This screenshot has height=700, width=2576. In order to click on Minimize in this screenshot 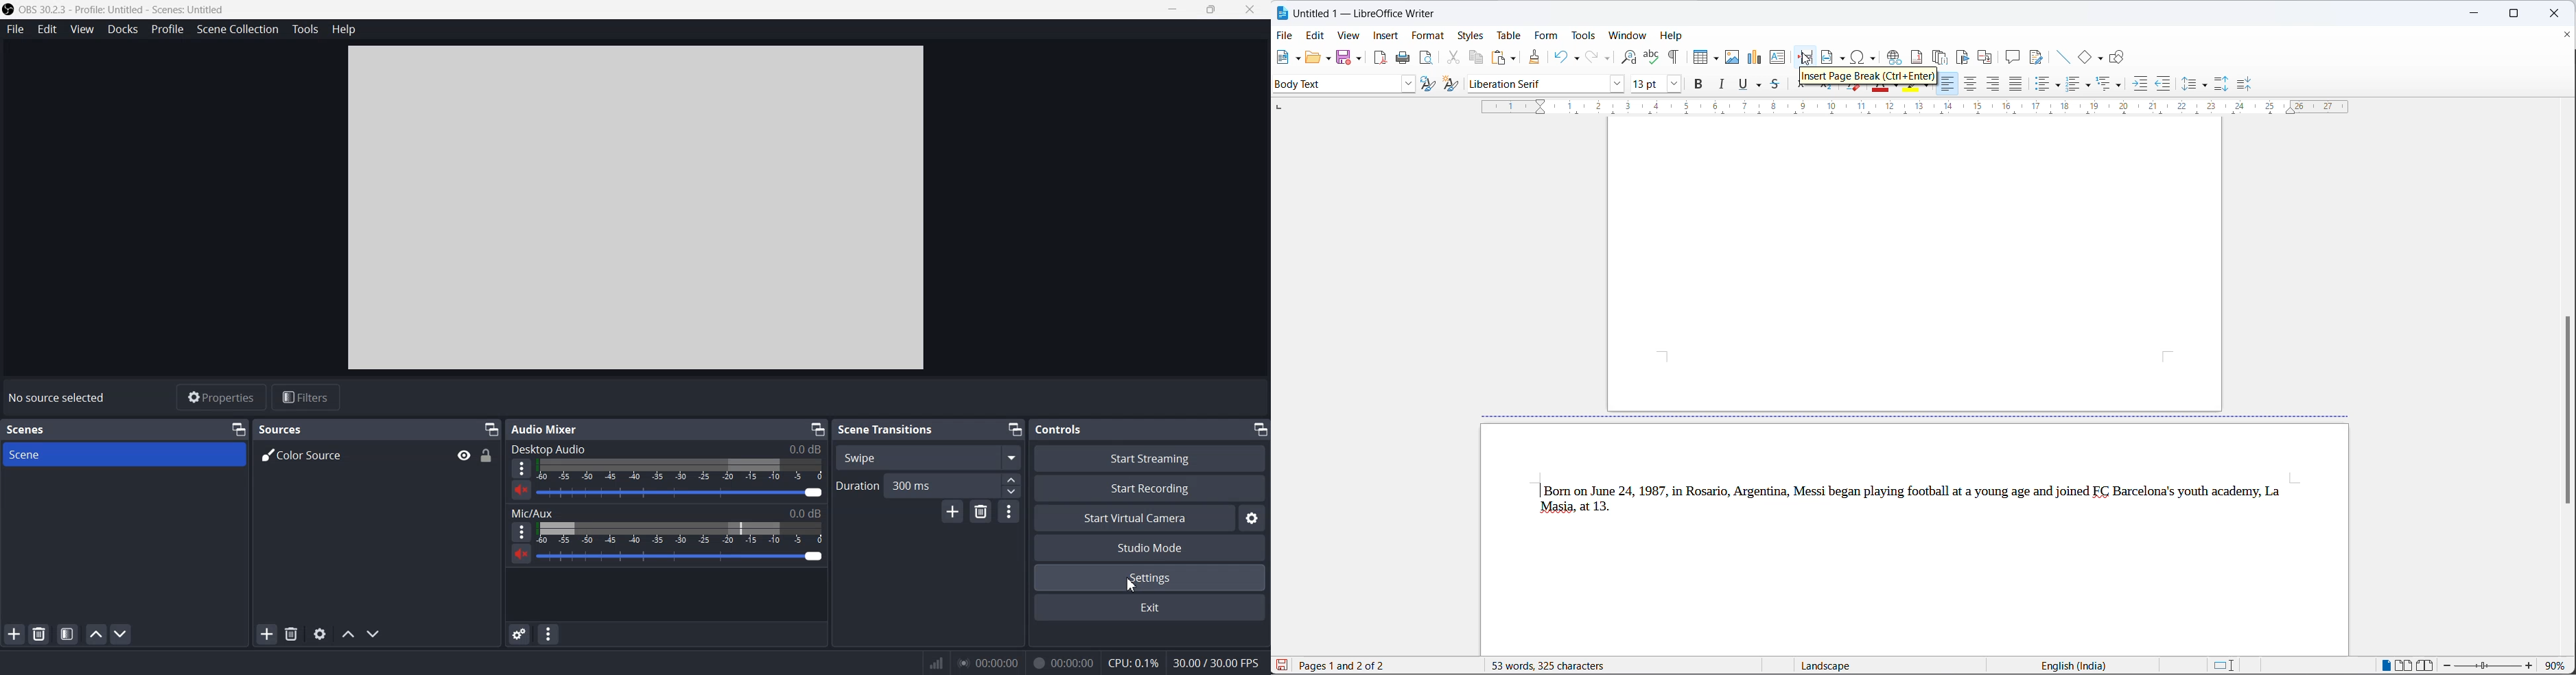, I will do `click(1260, 429)`.